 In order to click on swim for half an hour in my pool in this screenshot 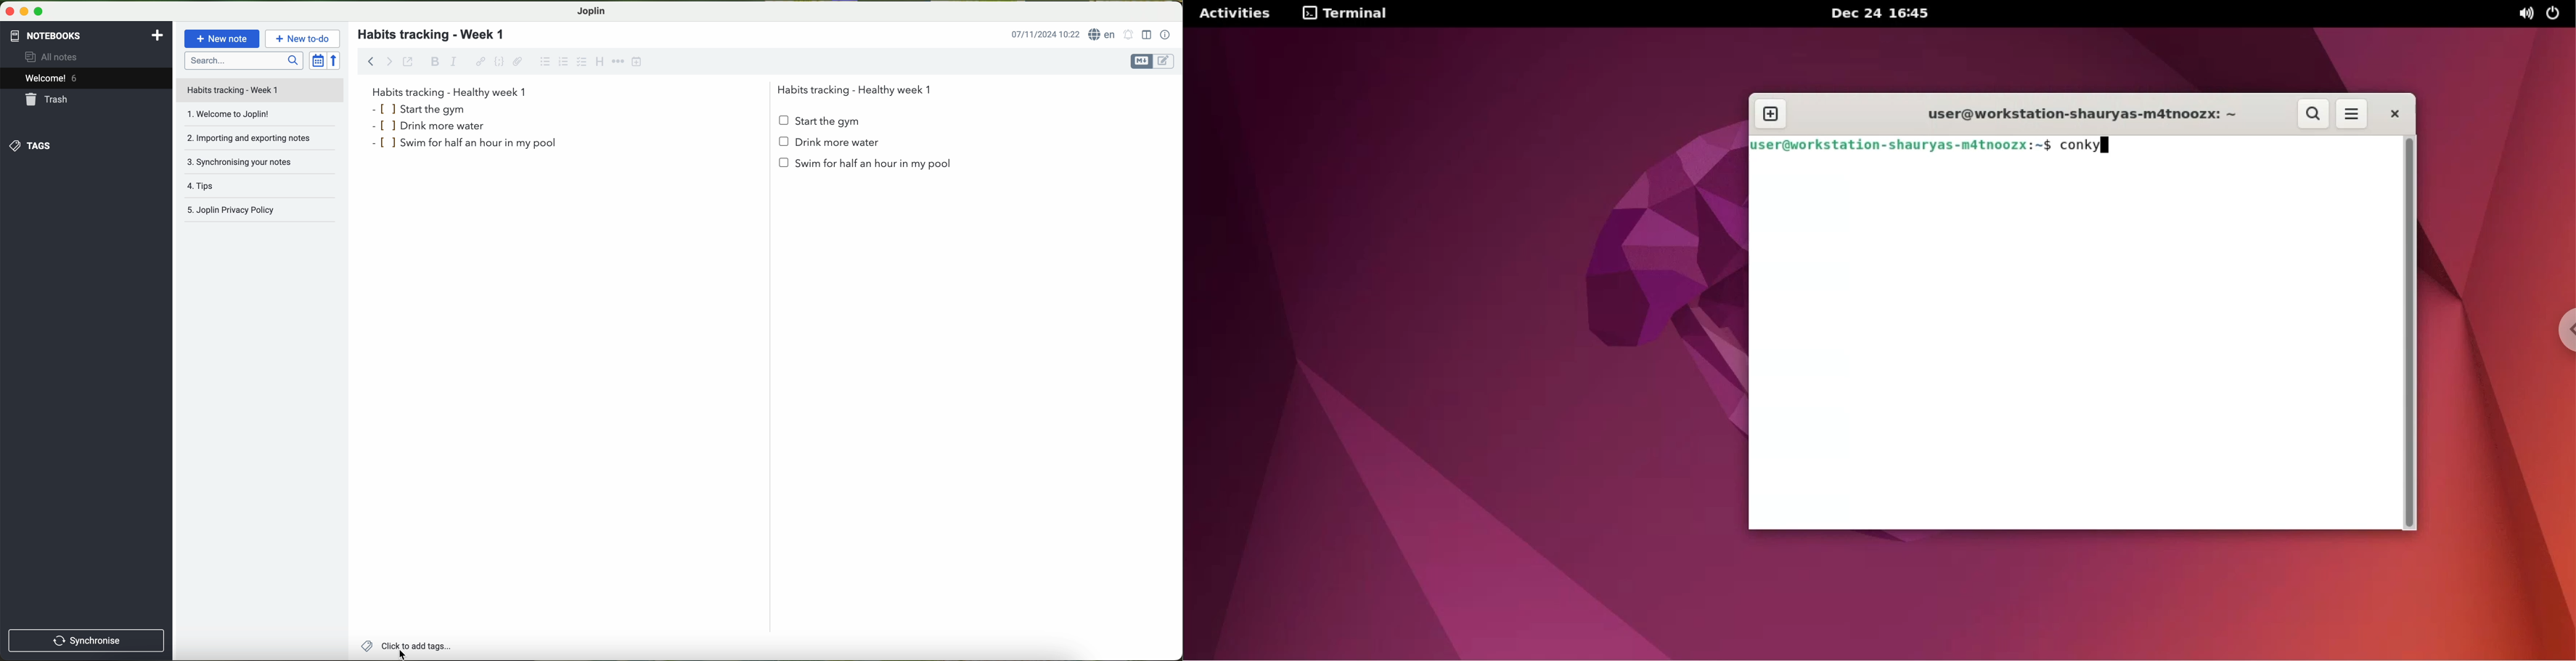, I will do `click(467, 144)`.